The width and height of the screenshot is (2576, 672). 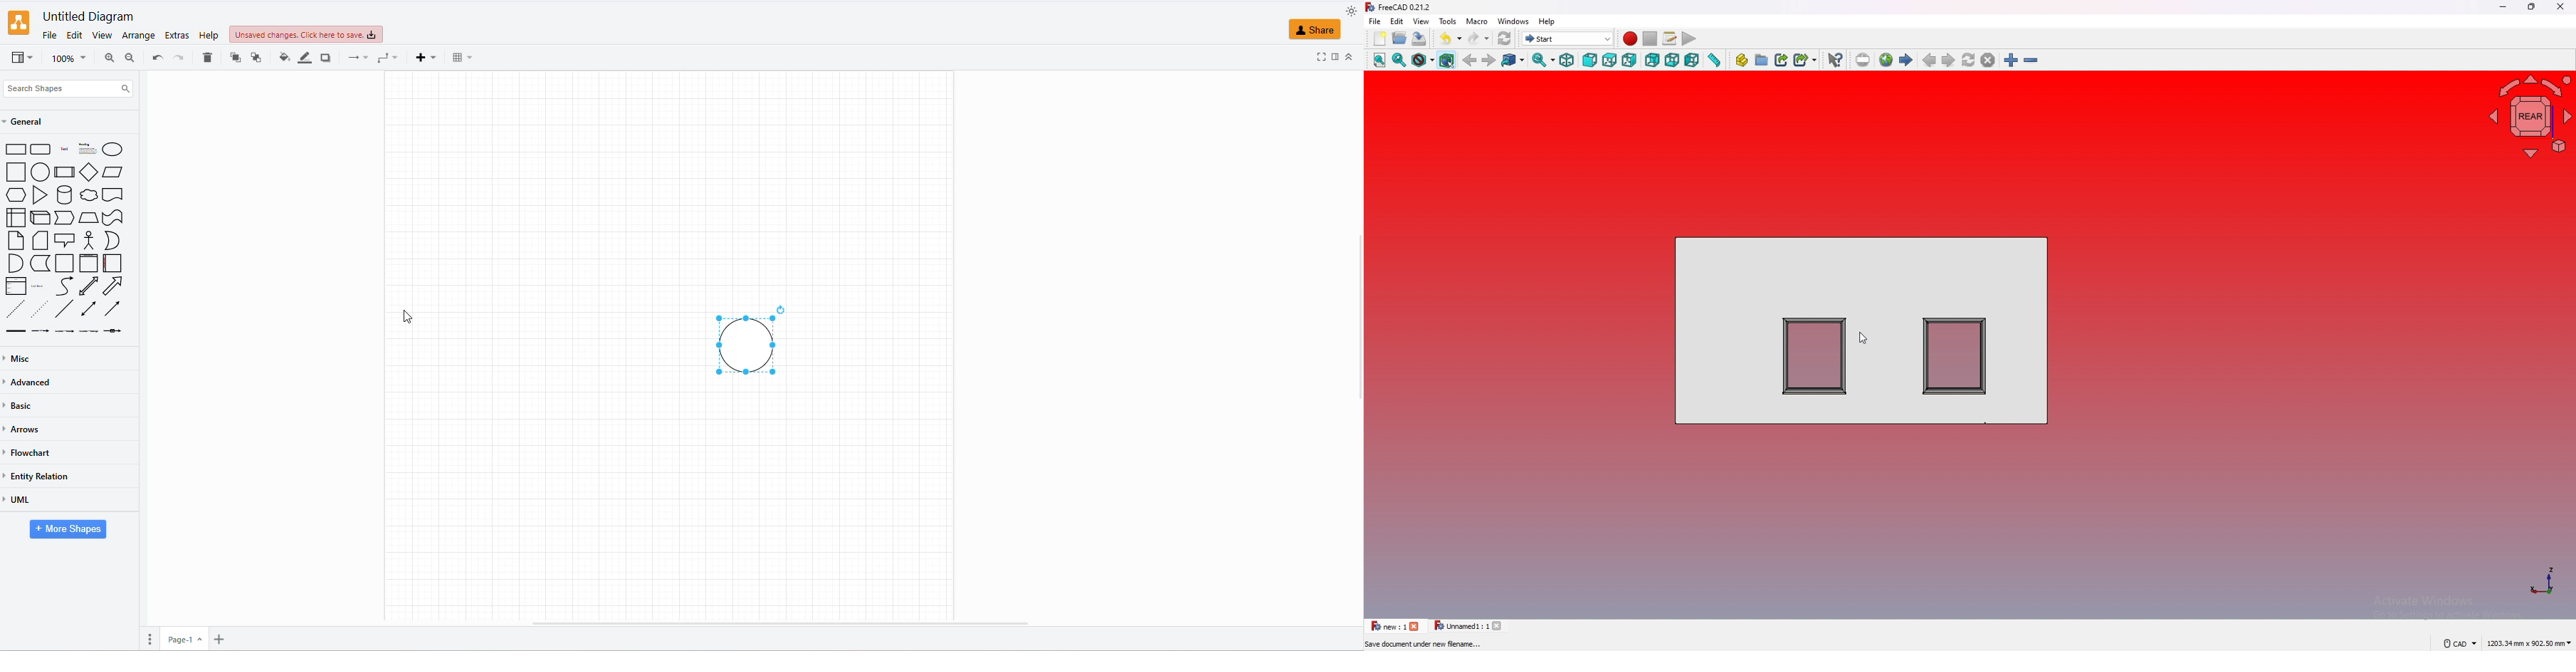 What do you see at coordinates (2560, 7) in the screenshot?
I see `close` at bounding box center [2560, 7].